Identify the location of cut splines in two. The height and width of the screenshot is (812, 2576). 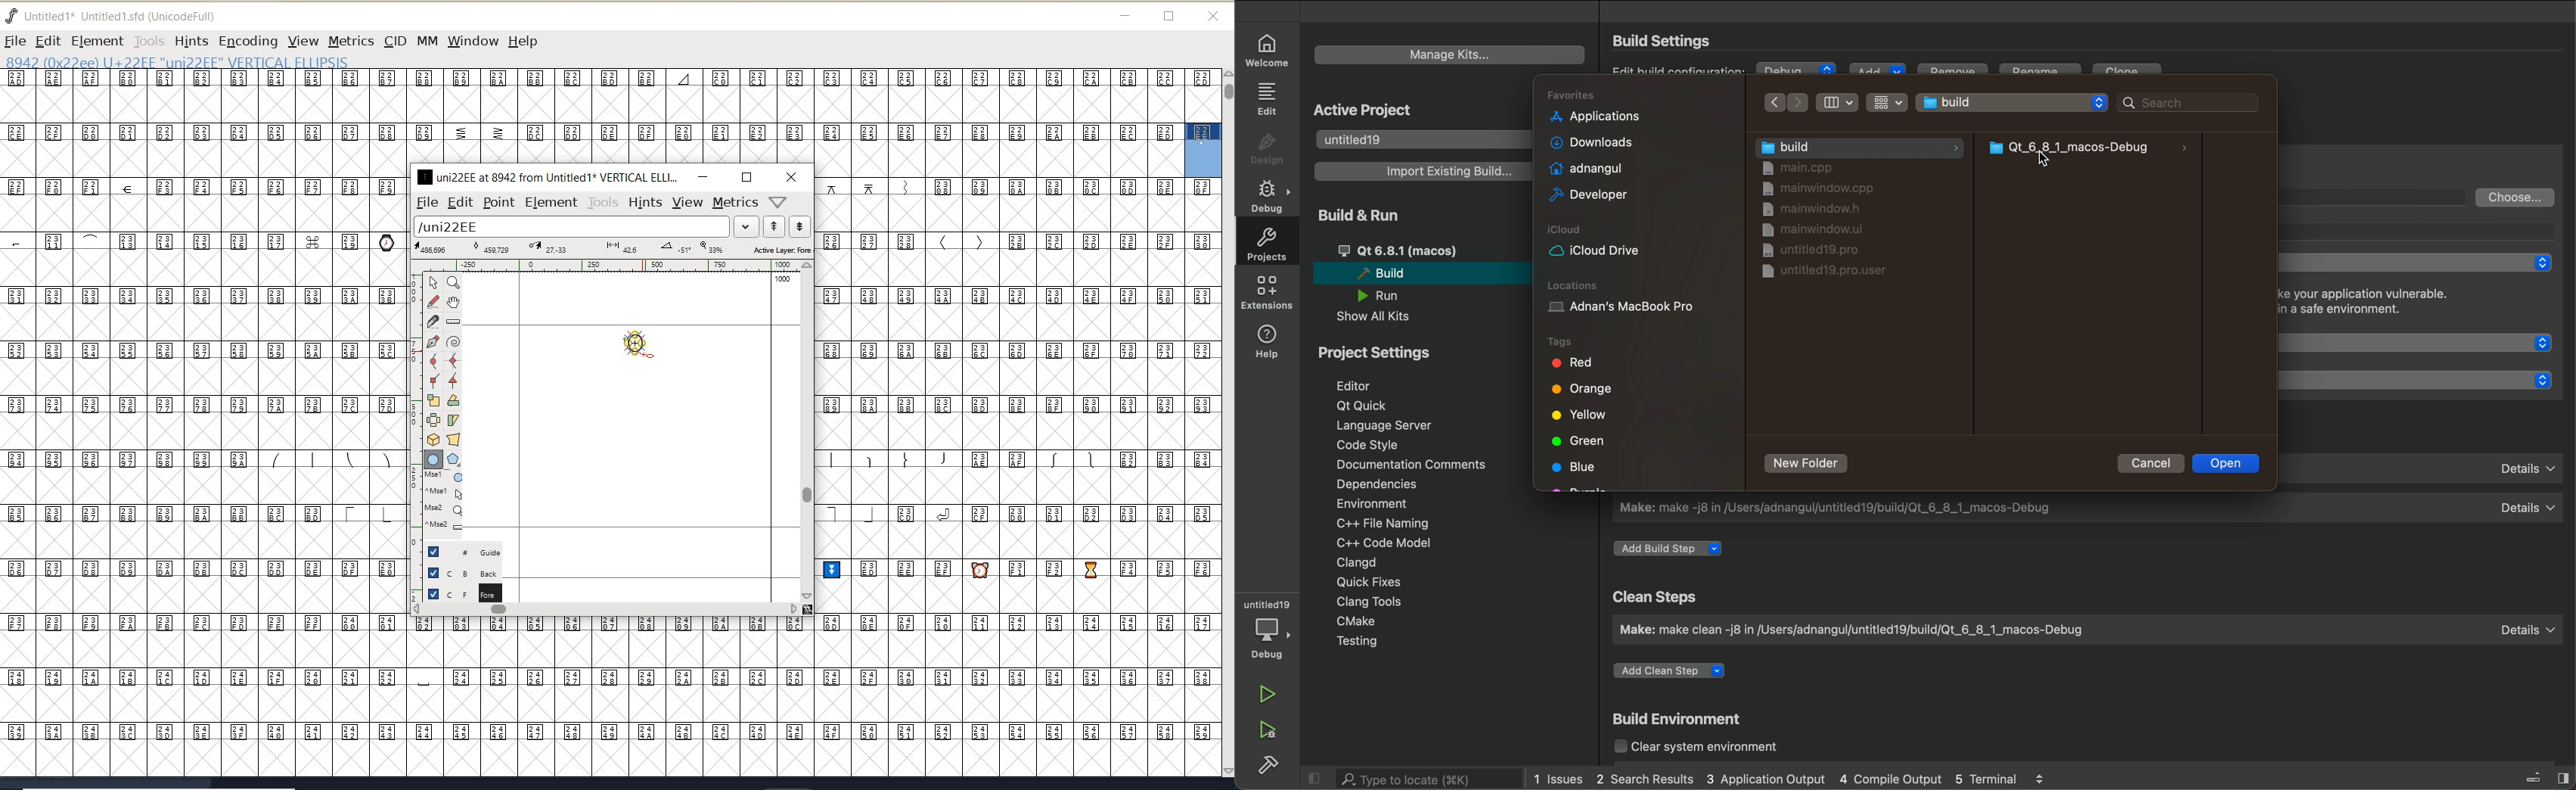
(433, 321).